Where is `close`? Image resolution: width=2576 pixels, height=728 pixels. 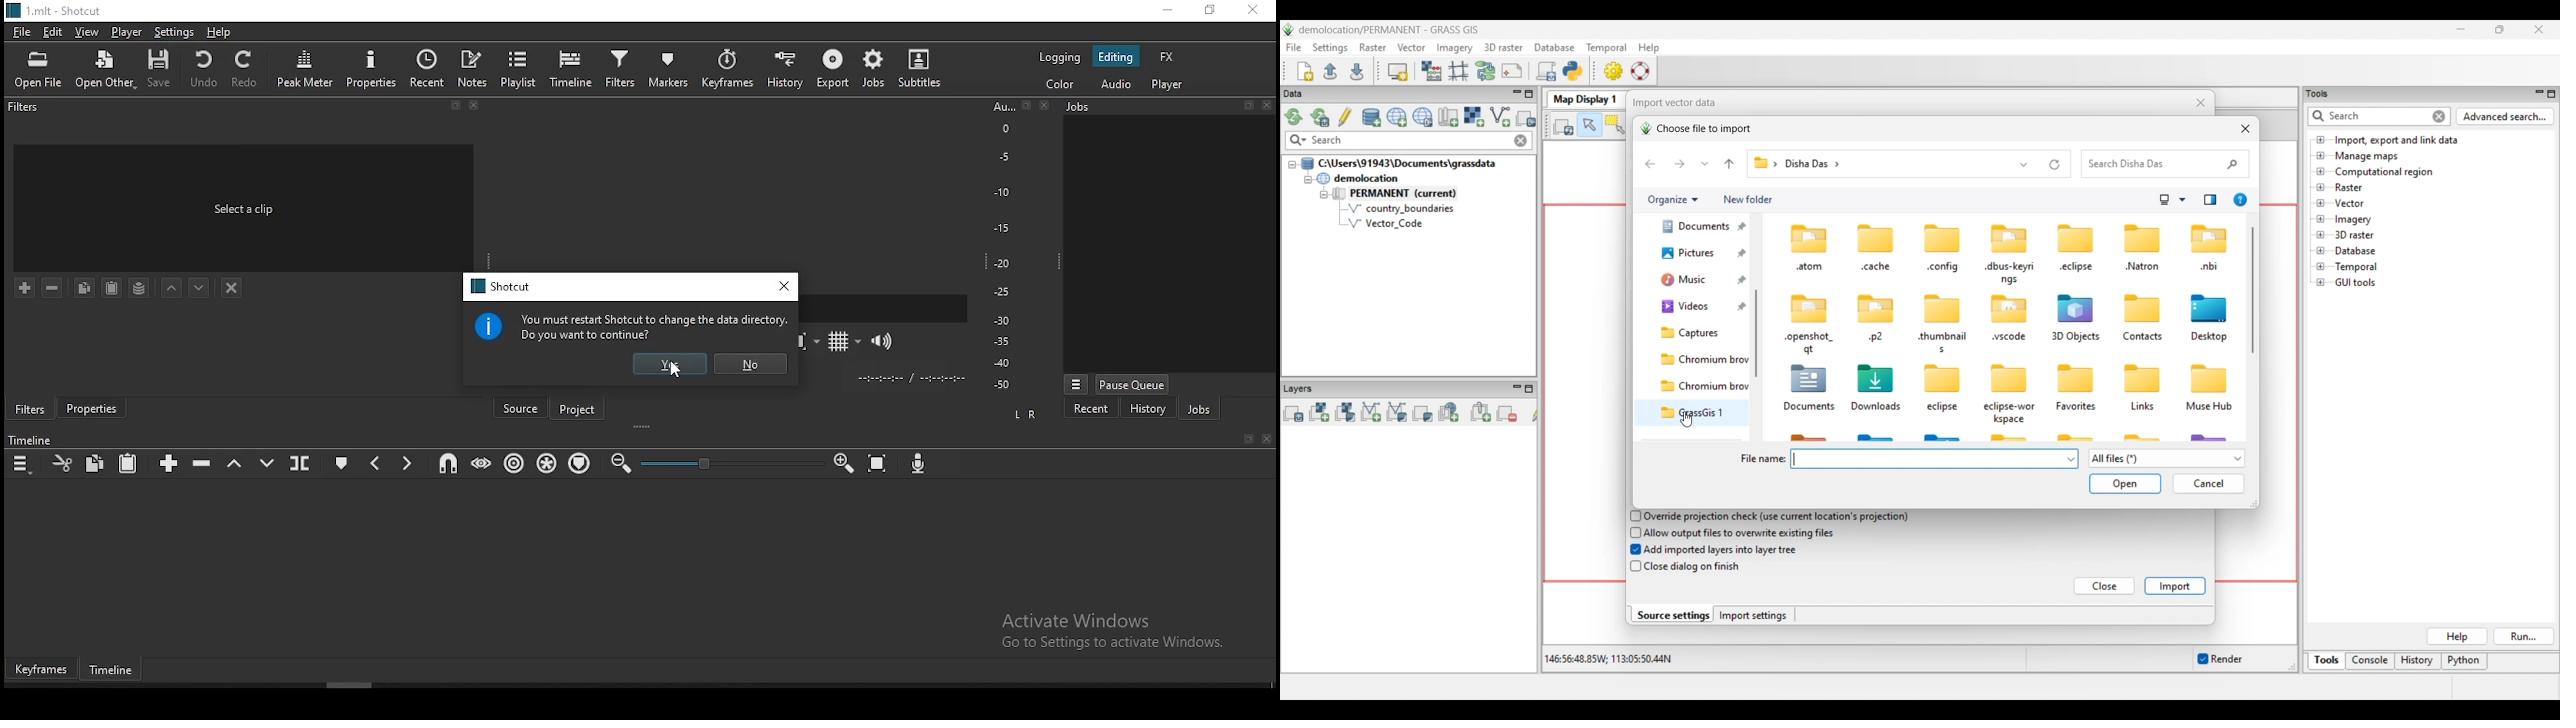 close is located at coordinates (1269, 104).